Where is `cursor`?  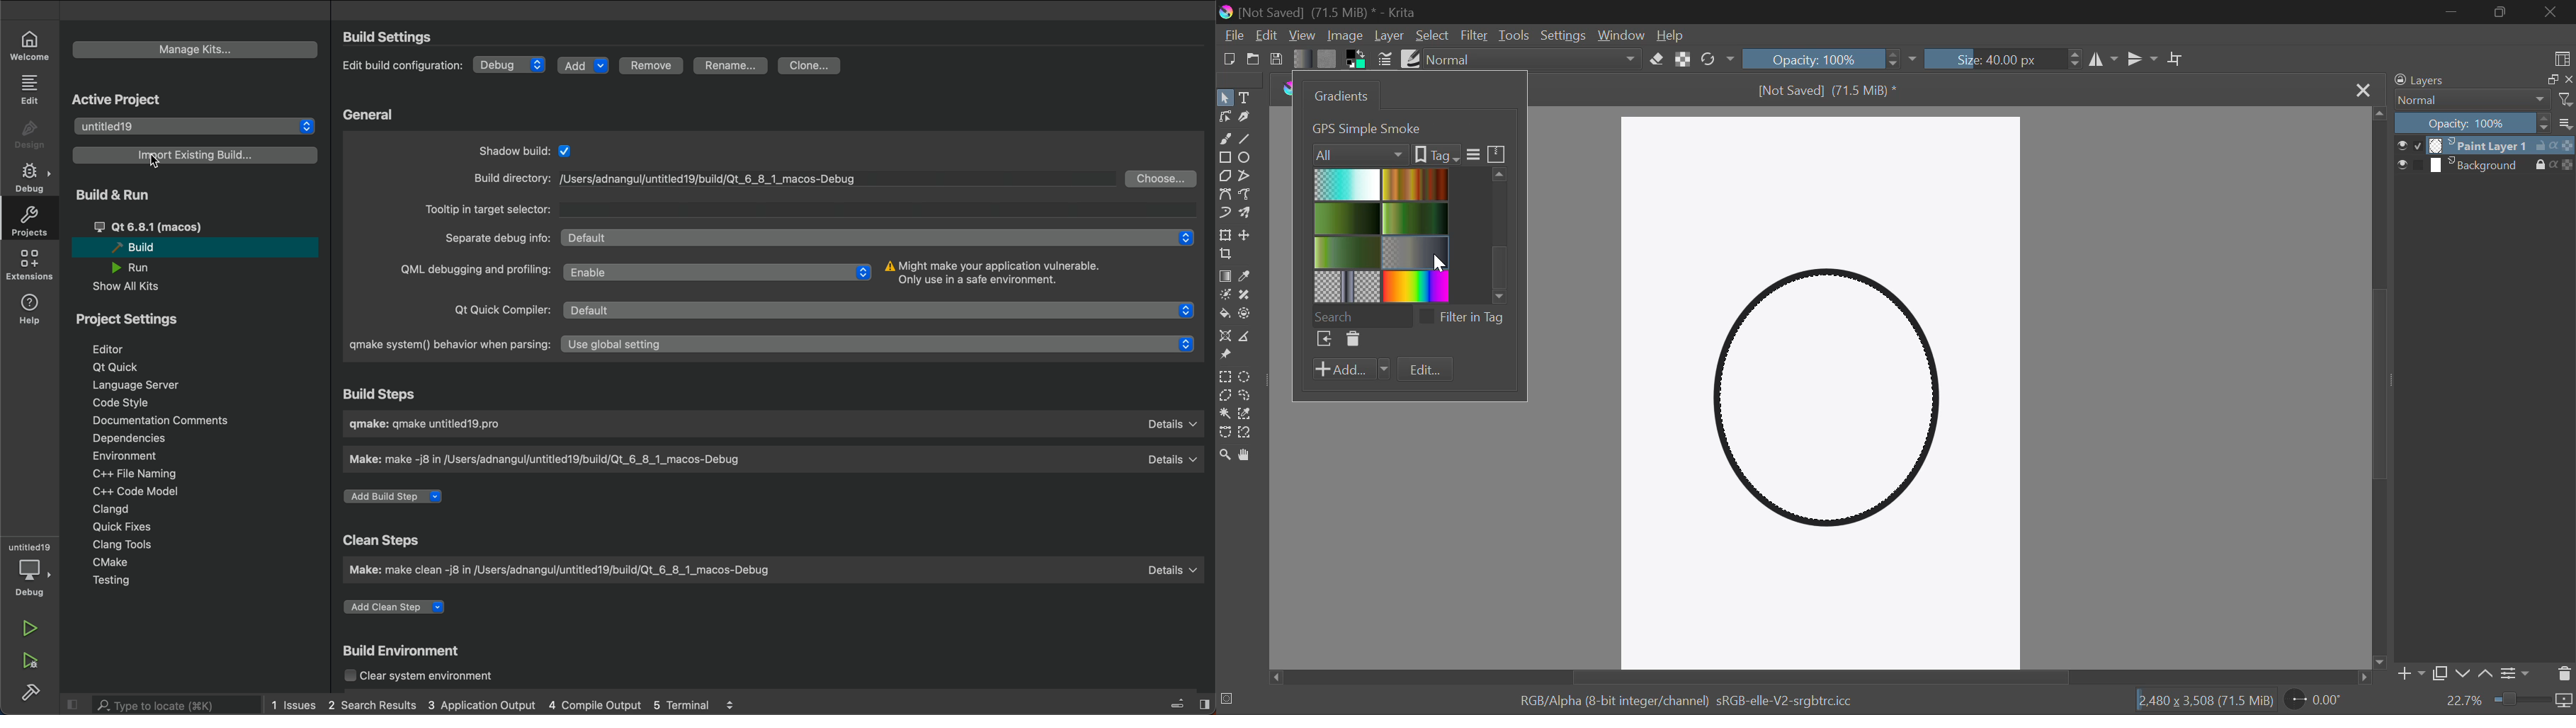 cursor is located at coordinates (1441, 265).